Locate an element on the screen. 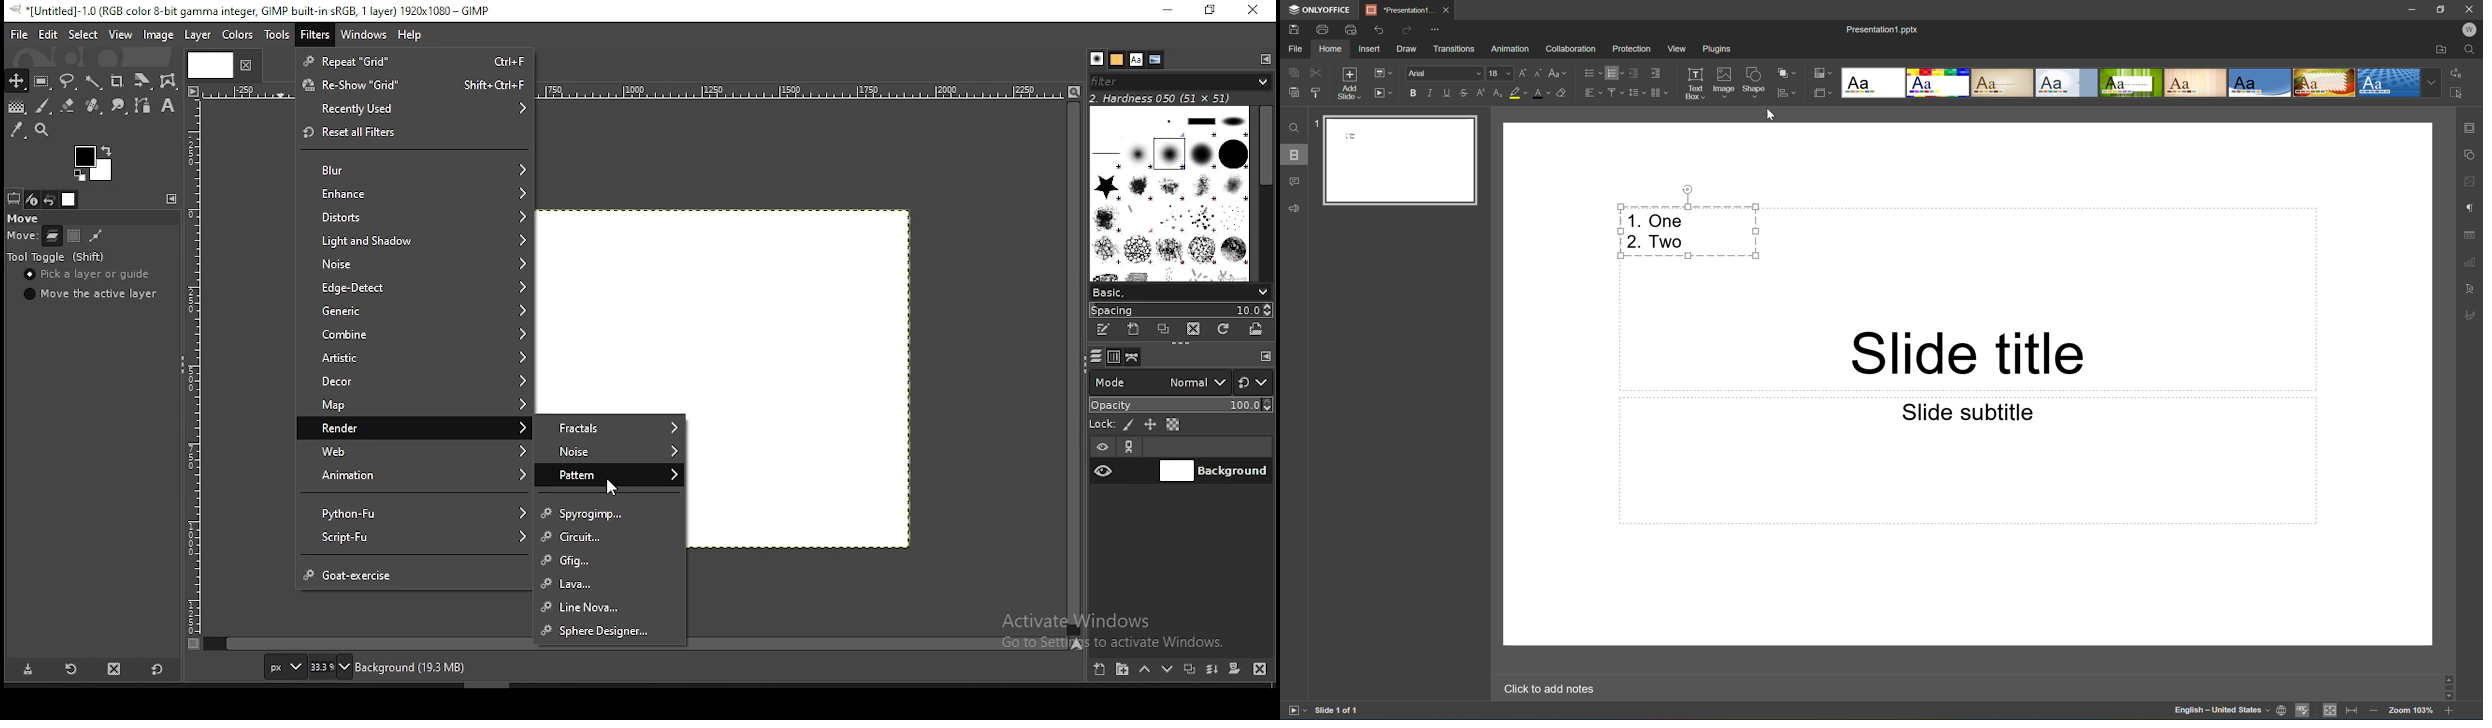  Feedback and Support is located at coordinates (1296, 211).